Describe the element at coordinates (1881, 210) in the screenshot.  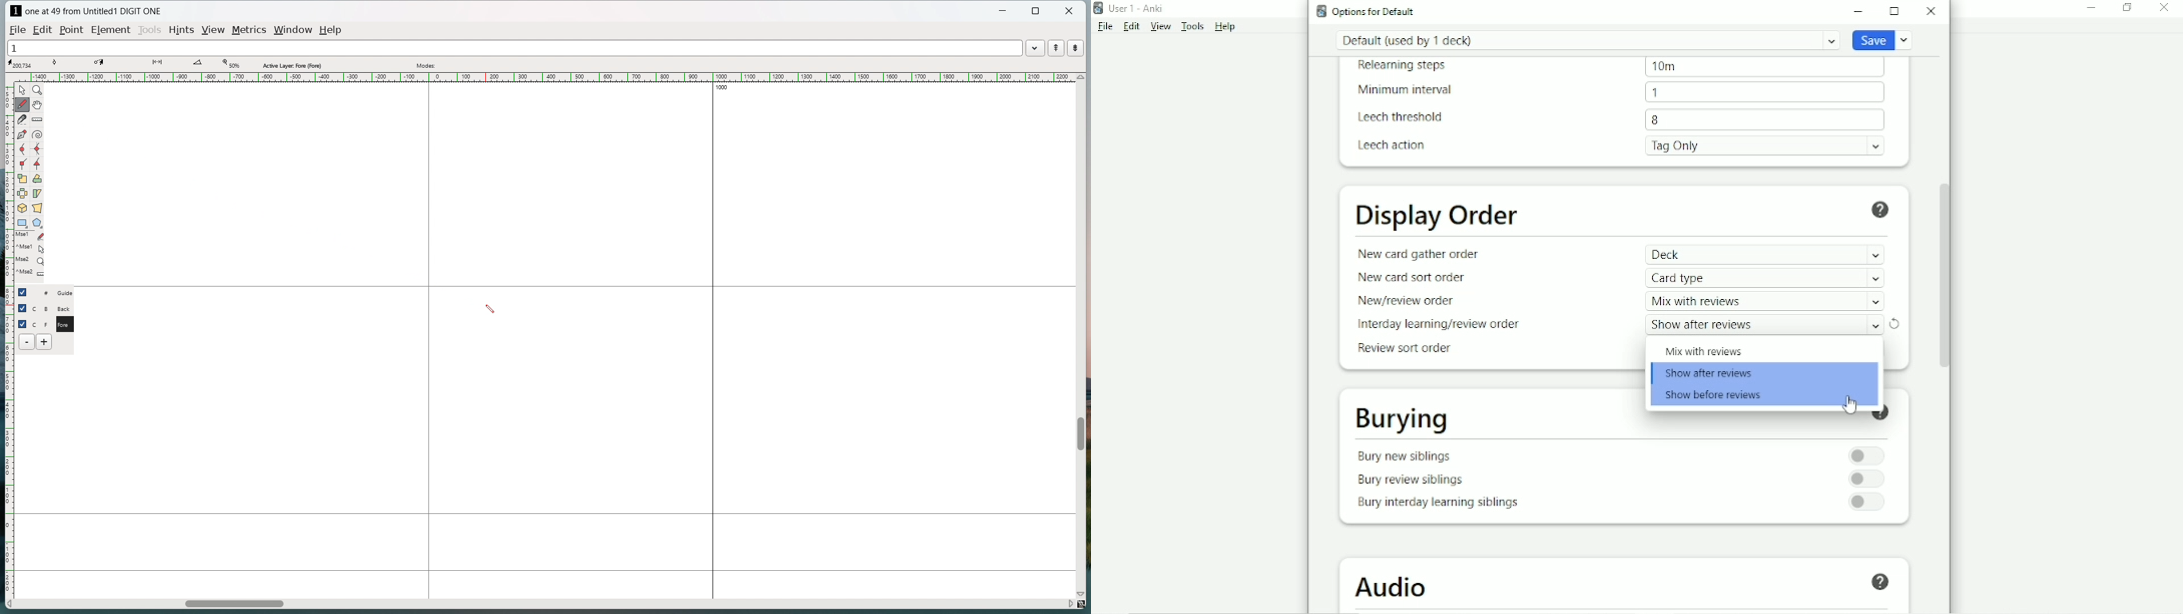
I see `Help` at that location.